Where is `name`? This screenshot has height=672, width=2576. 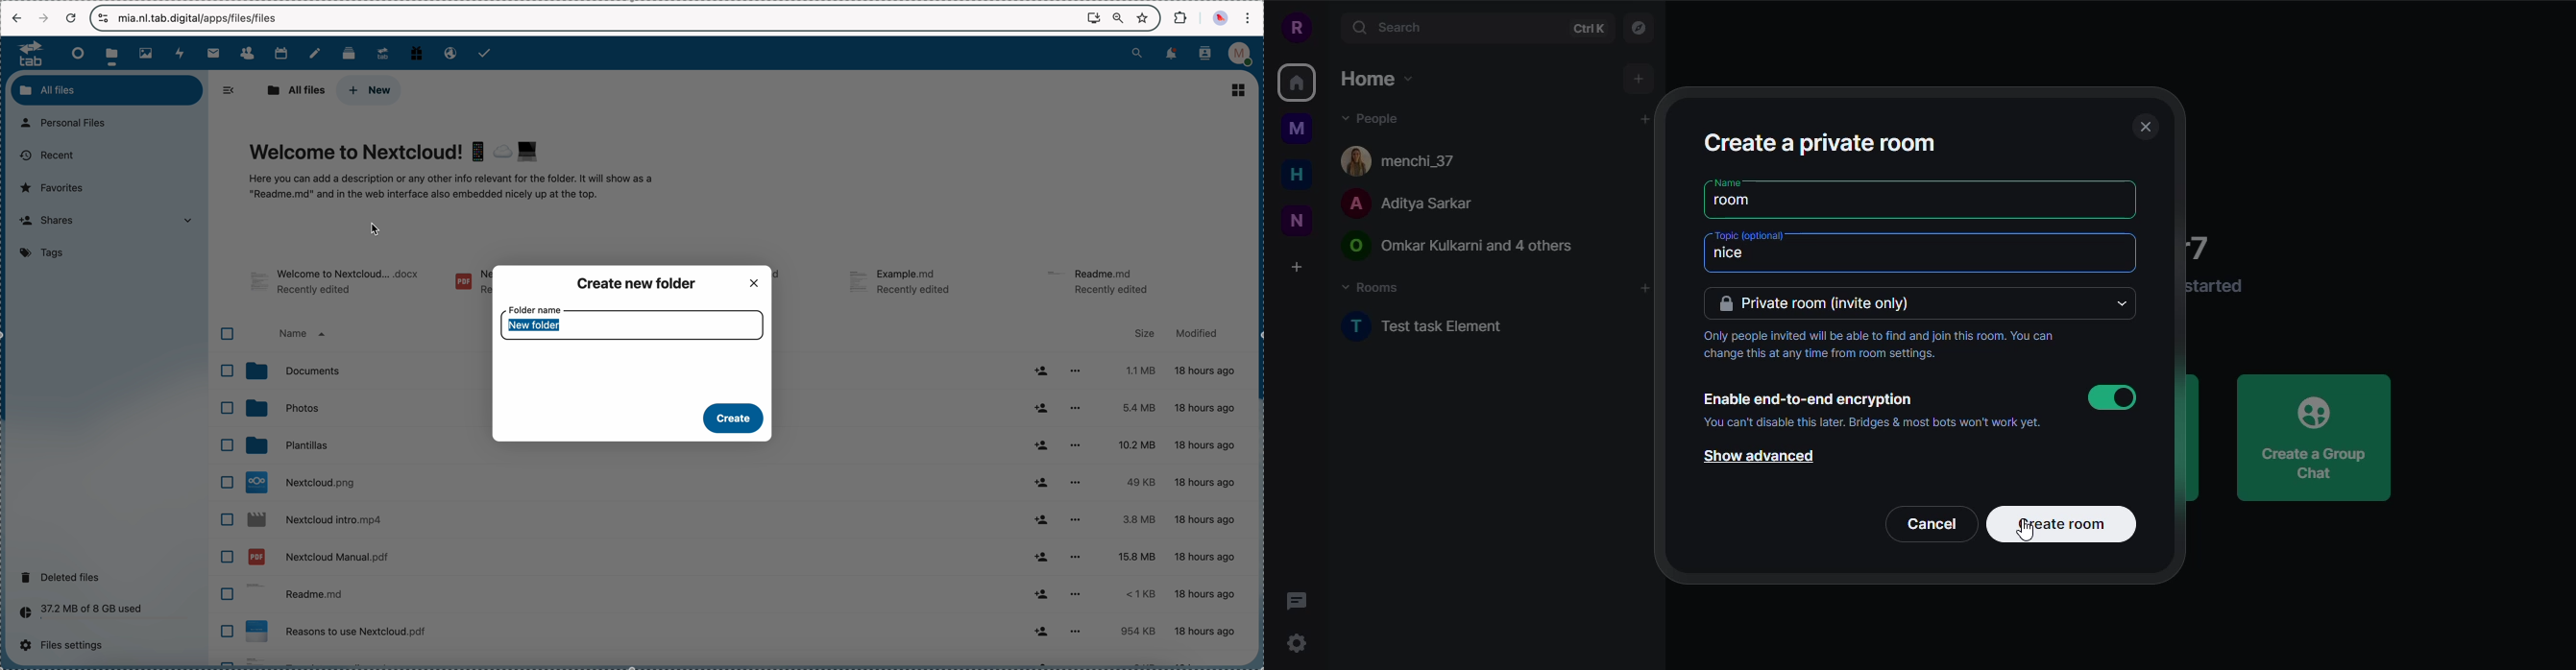 name is located at coordinates (1727, 181).